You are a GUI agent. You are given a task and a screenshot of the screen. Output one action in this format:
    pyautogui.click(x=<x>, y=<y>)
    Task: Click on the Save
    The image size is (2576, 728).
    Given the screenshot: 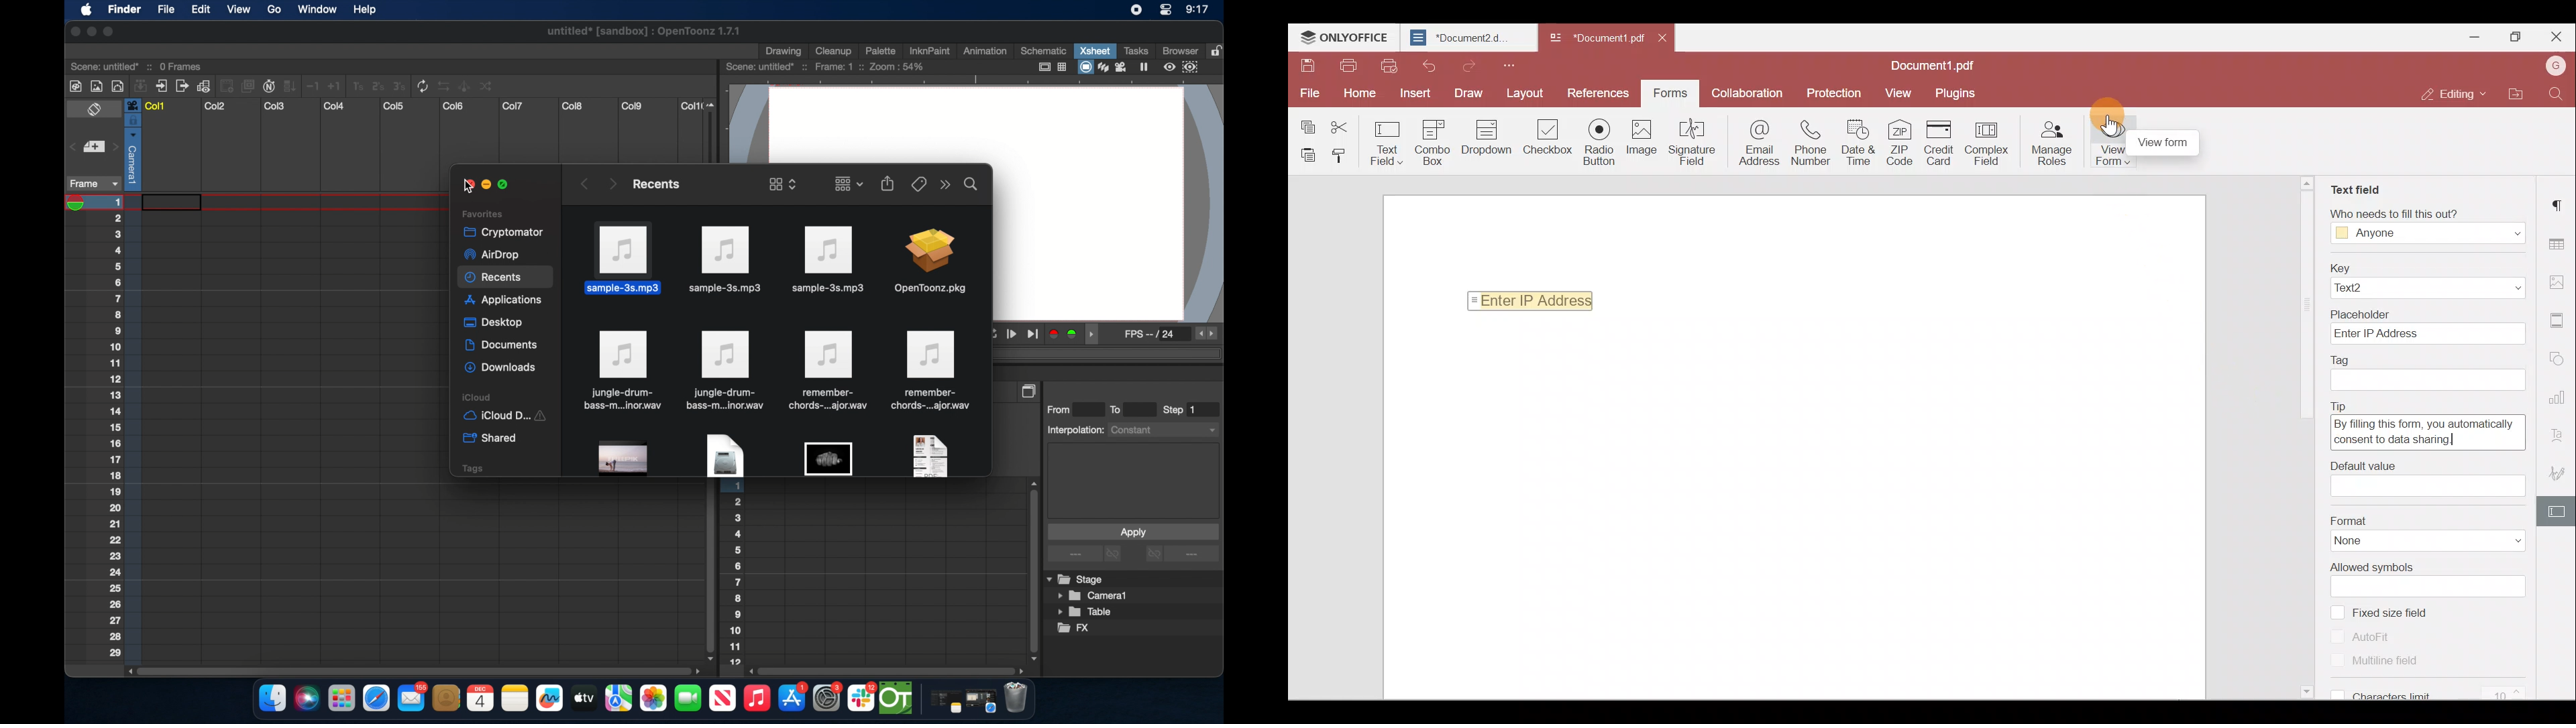 What is the action you would take?
    pyautogui.click(x=1305, y=64)
    